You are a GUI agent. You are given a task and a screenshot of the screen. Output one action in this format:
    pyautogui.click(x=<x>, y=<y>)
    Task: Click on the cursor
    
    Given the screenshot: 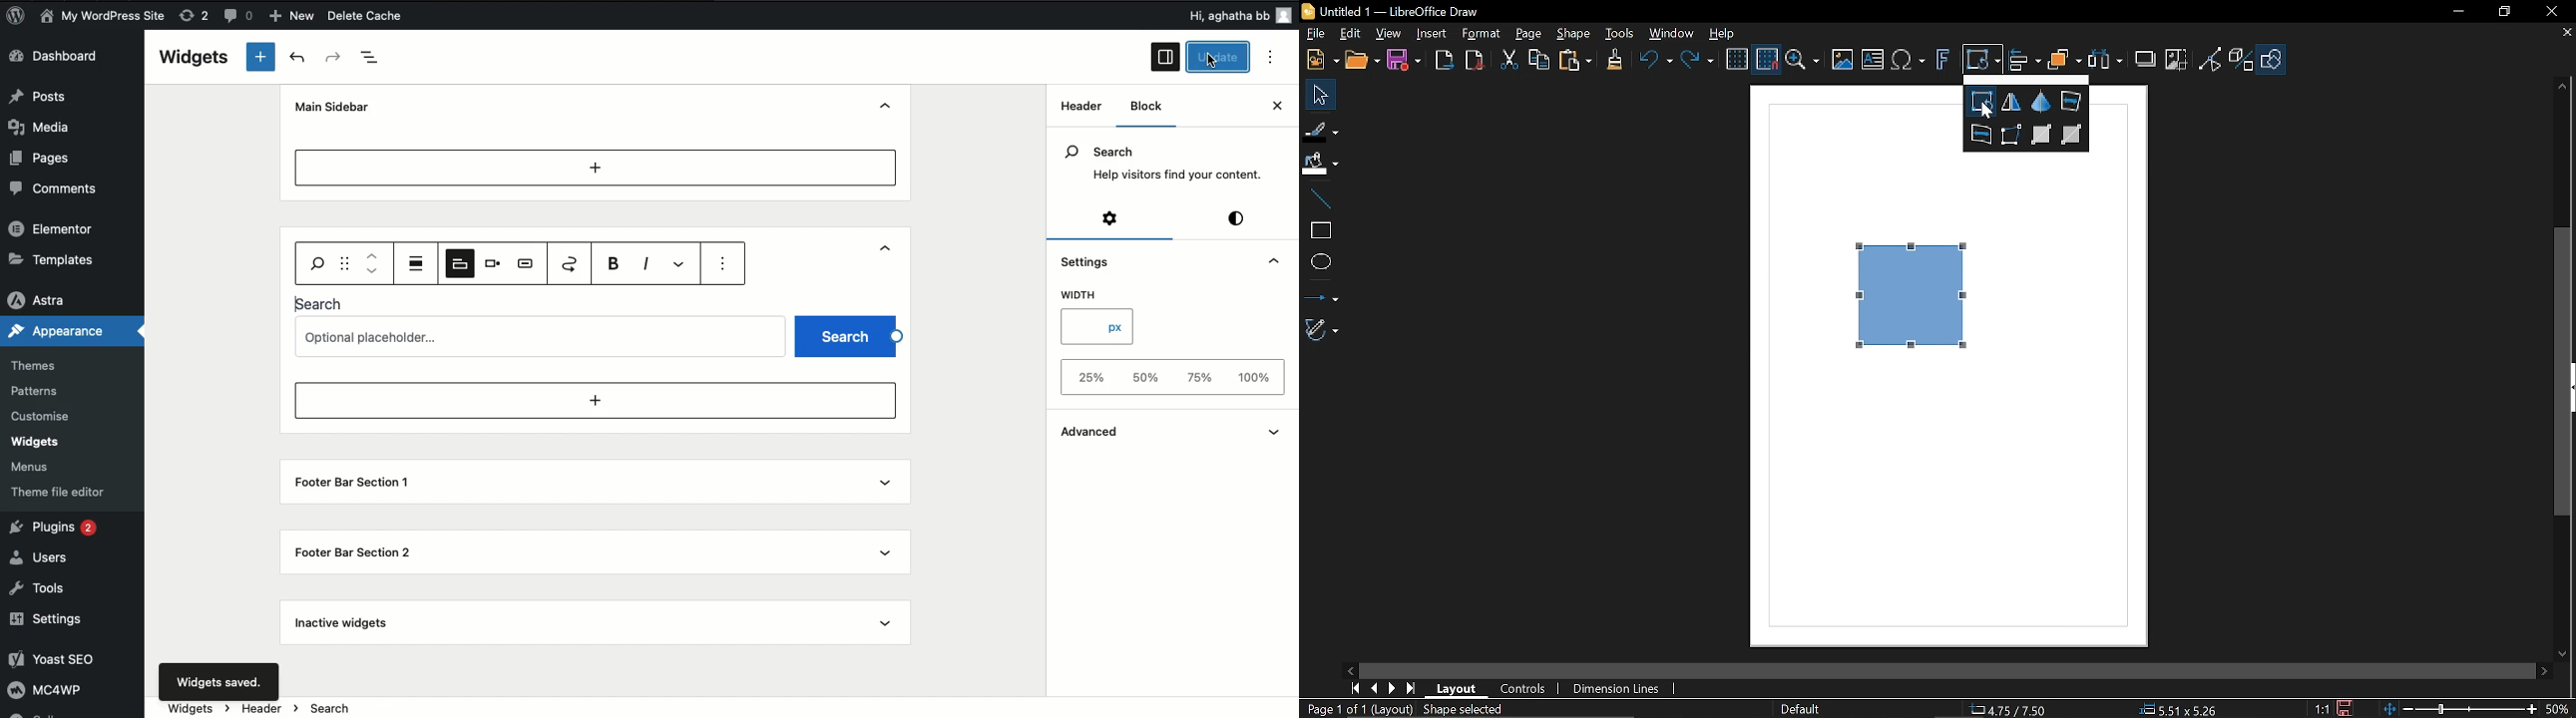 What is the action you would take?
    pyautogui.click(x=1986, y=112)
    